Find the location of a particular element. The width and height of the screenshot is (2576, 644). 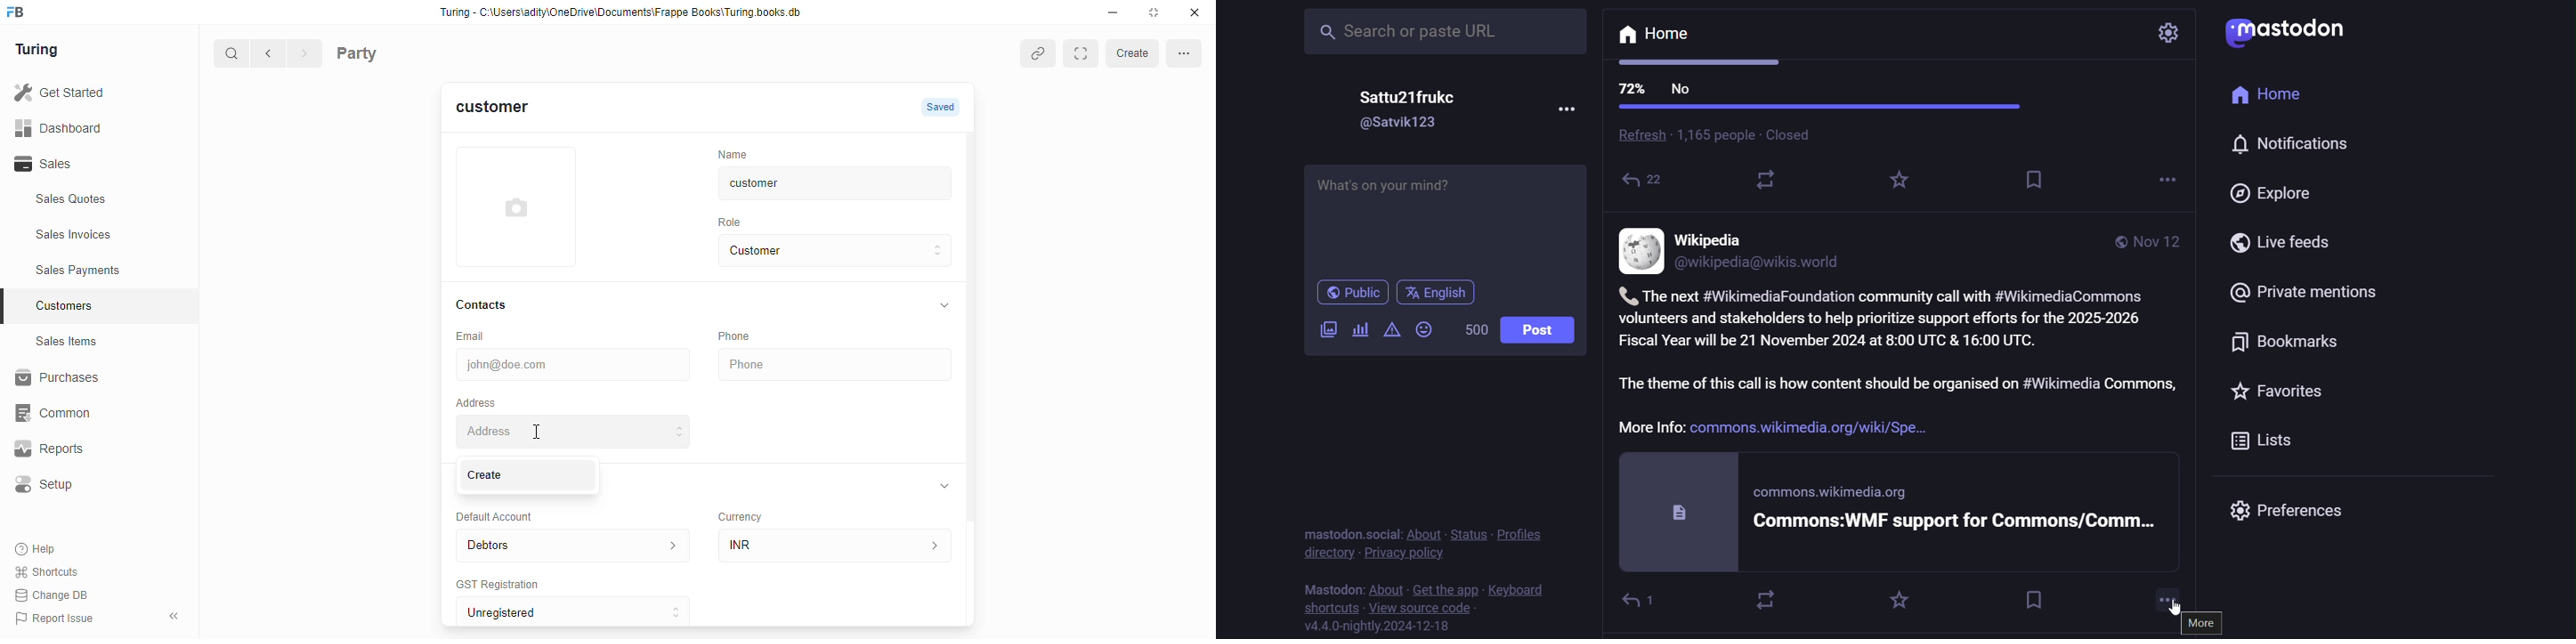

Party is located at coordinates (393, 52).